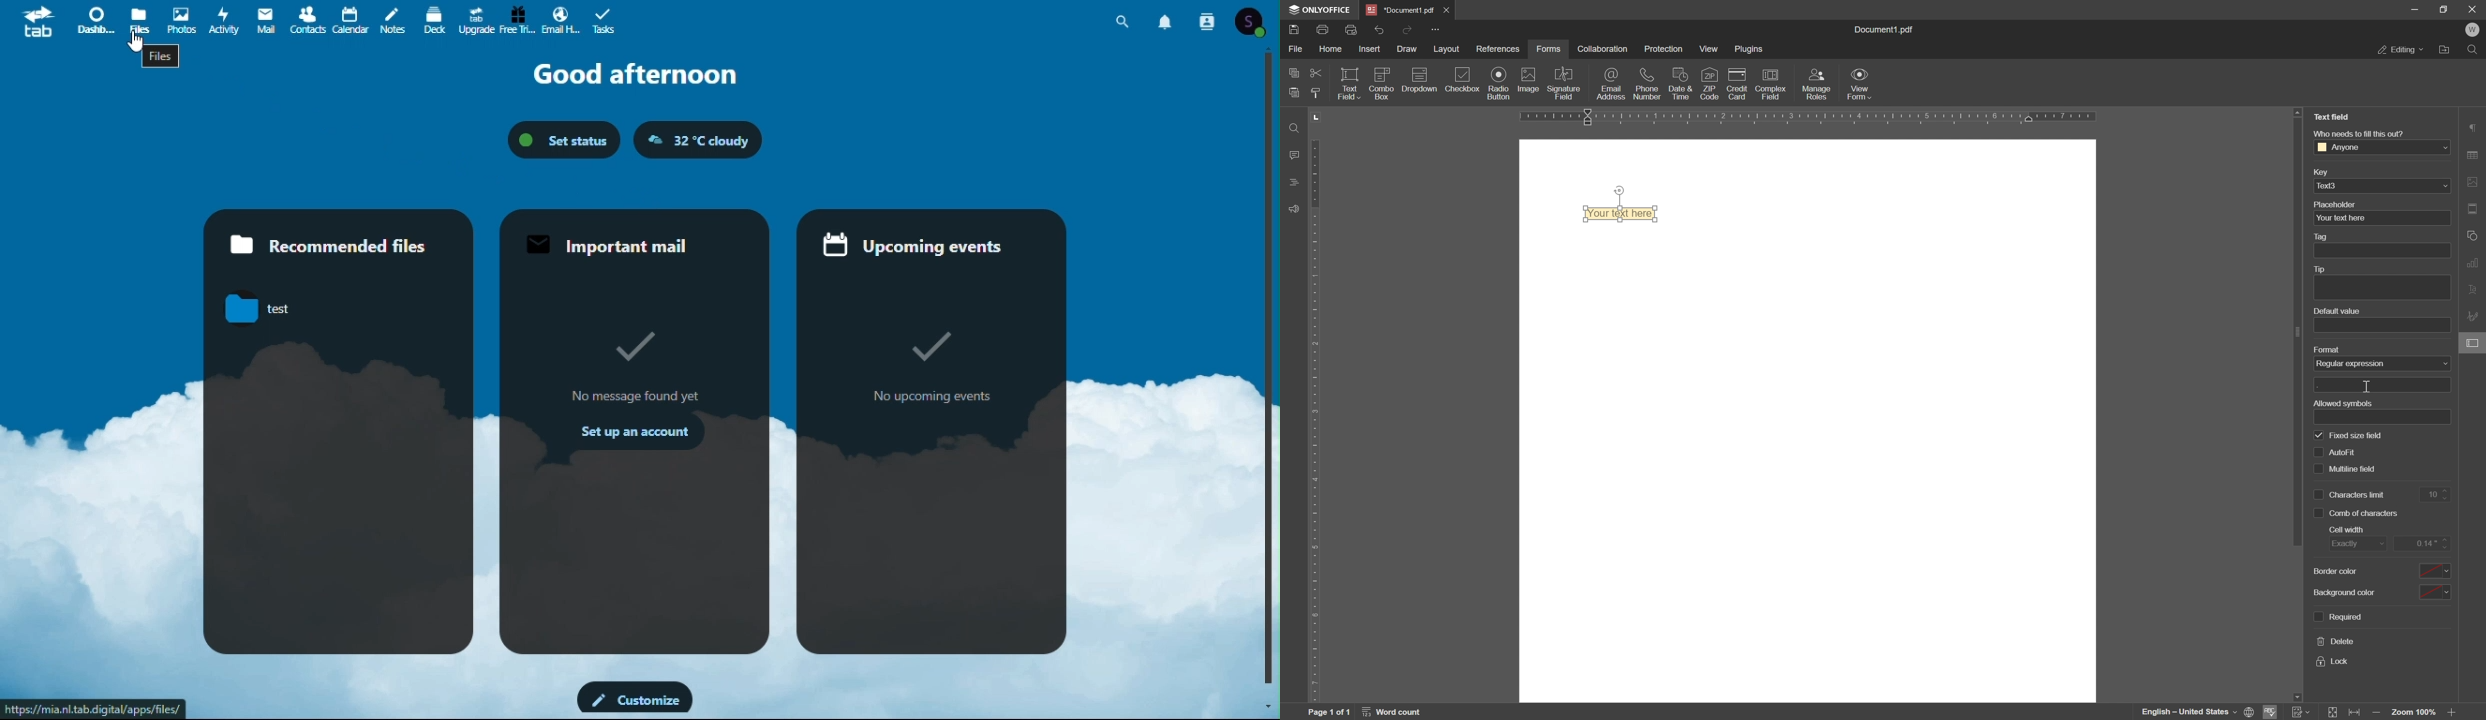 This screenshot has width=2492, height=728. Describe the element at coordinates (2368, 387) in the screenshot. I see `cursor` at that location.